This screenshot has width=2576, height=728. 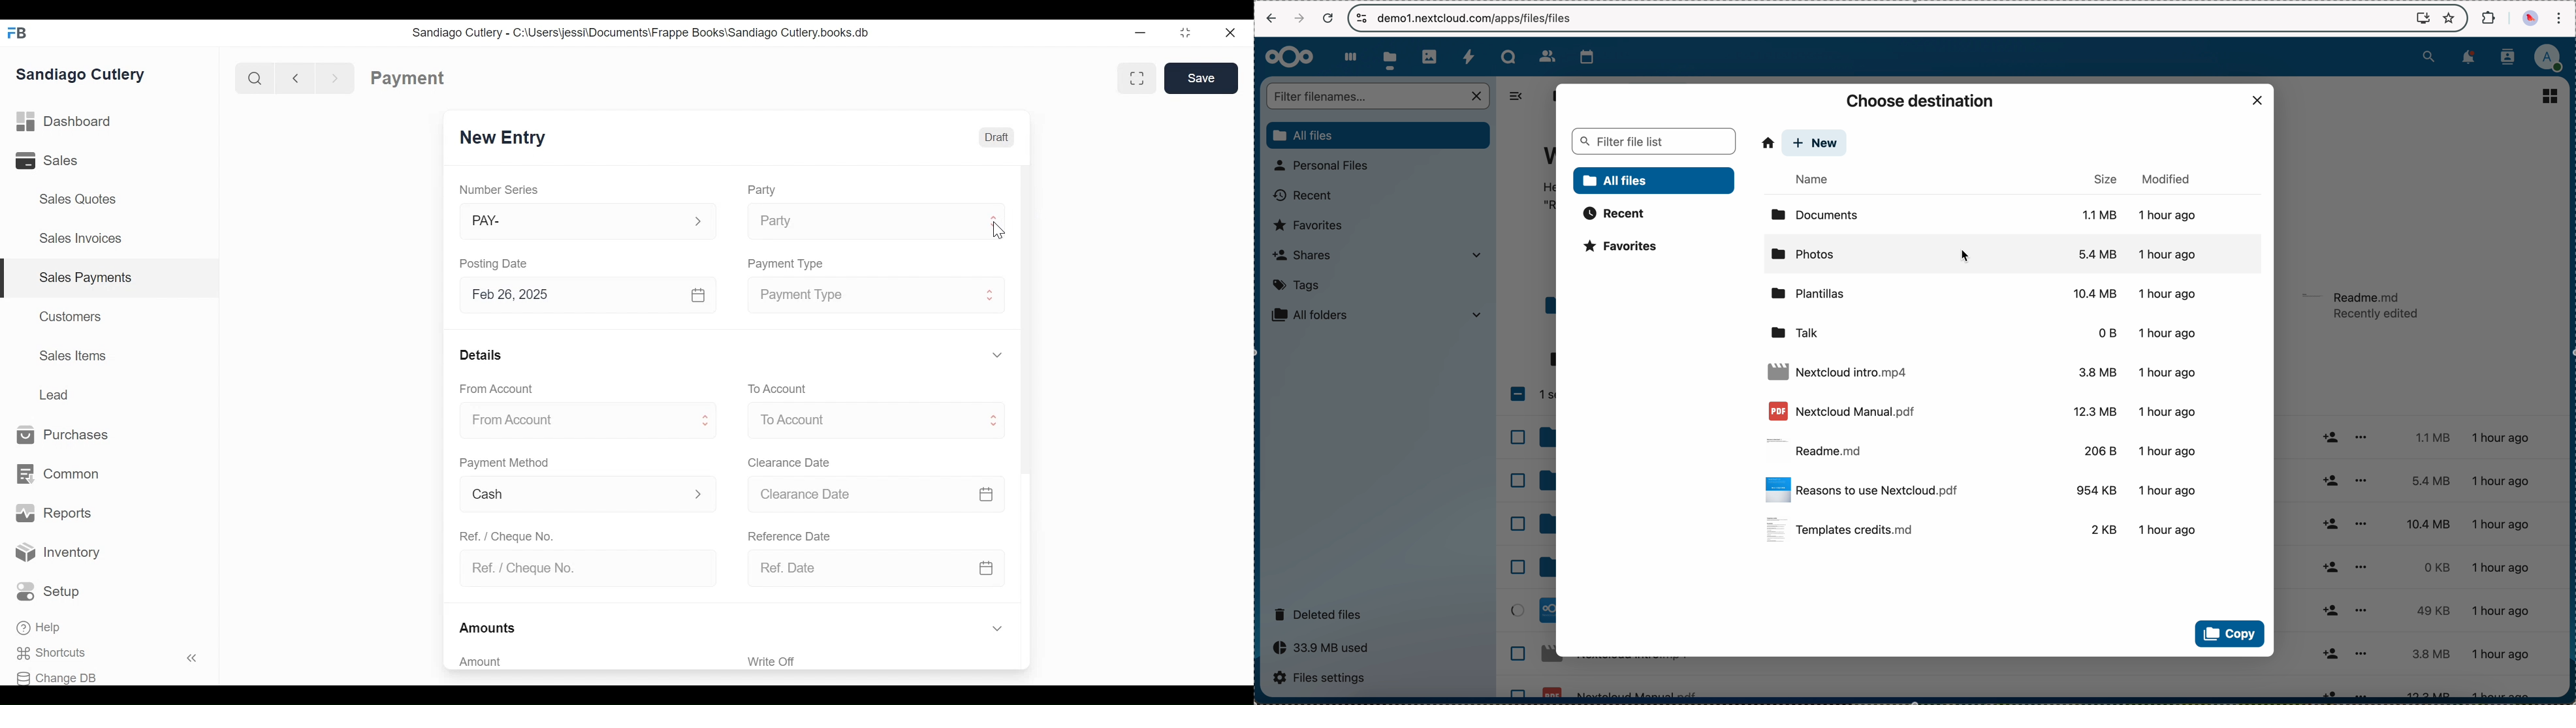 I want to click on calendar, so click(x=1583, y=56).